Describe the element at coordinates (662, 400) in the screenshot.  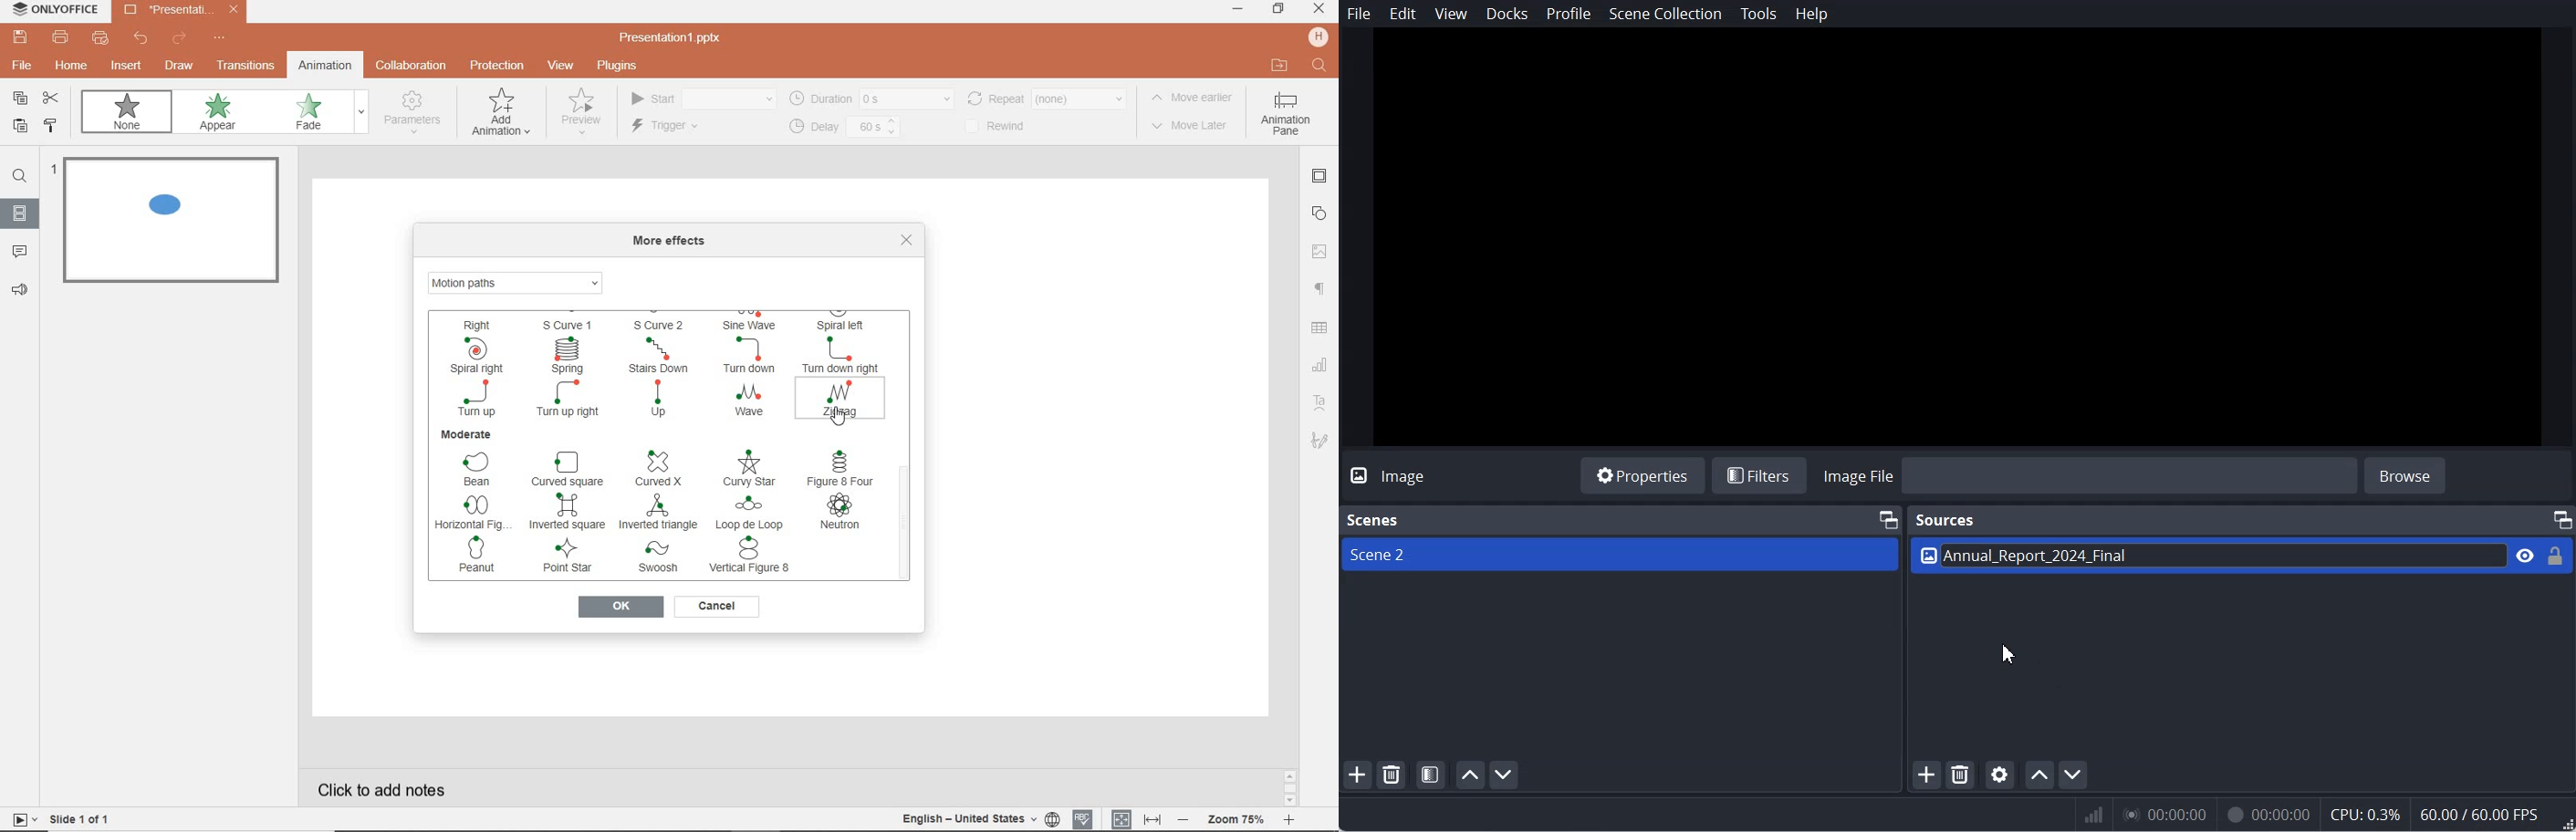
I see `up` at that location.